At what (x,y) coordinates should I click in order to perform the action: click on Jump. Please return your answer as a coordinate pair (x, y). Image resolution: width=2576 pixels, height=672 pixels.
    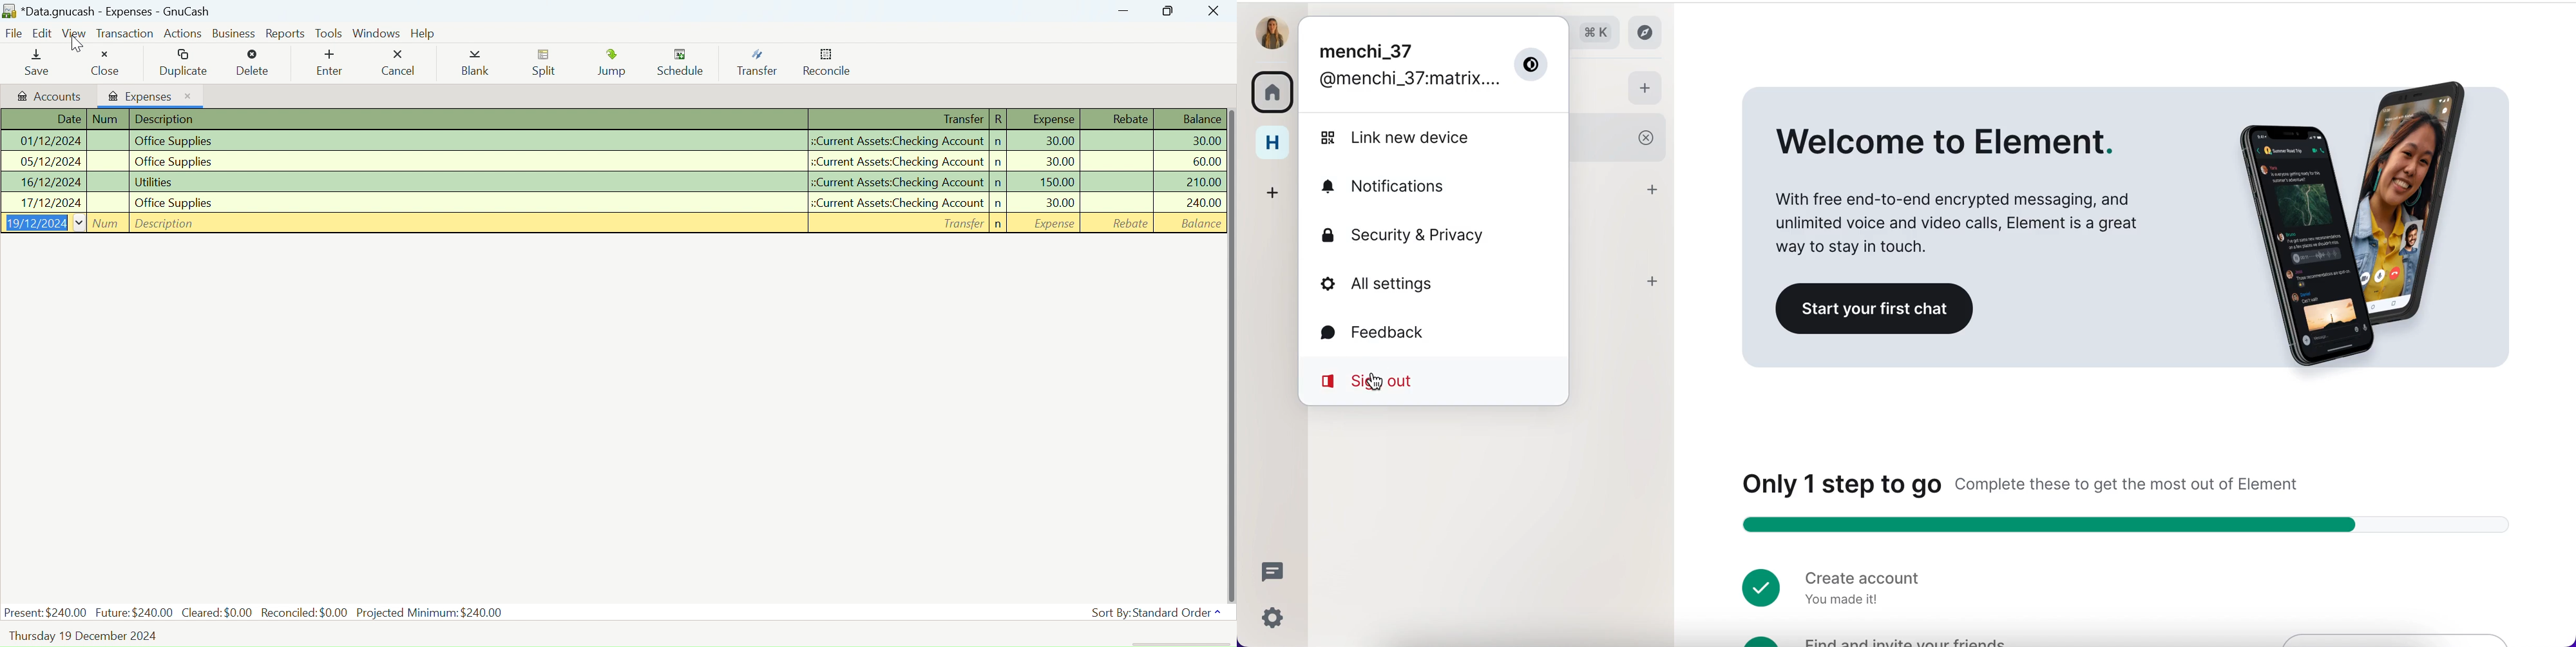
    Looking at the image, I should click on (615, 65).